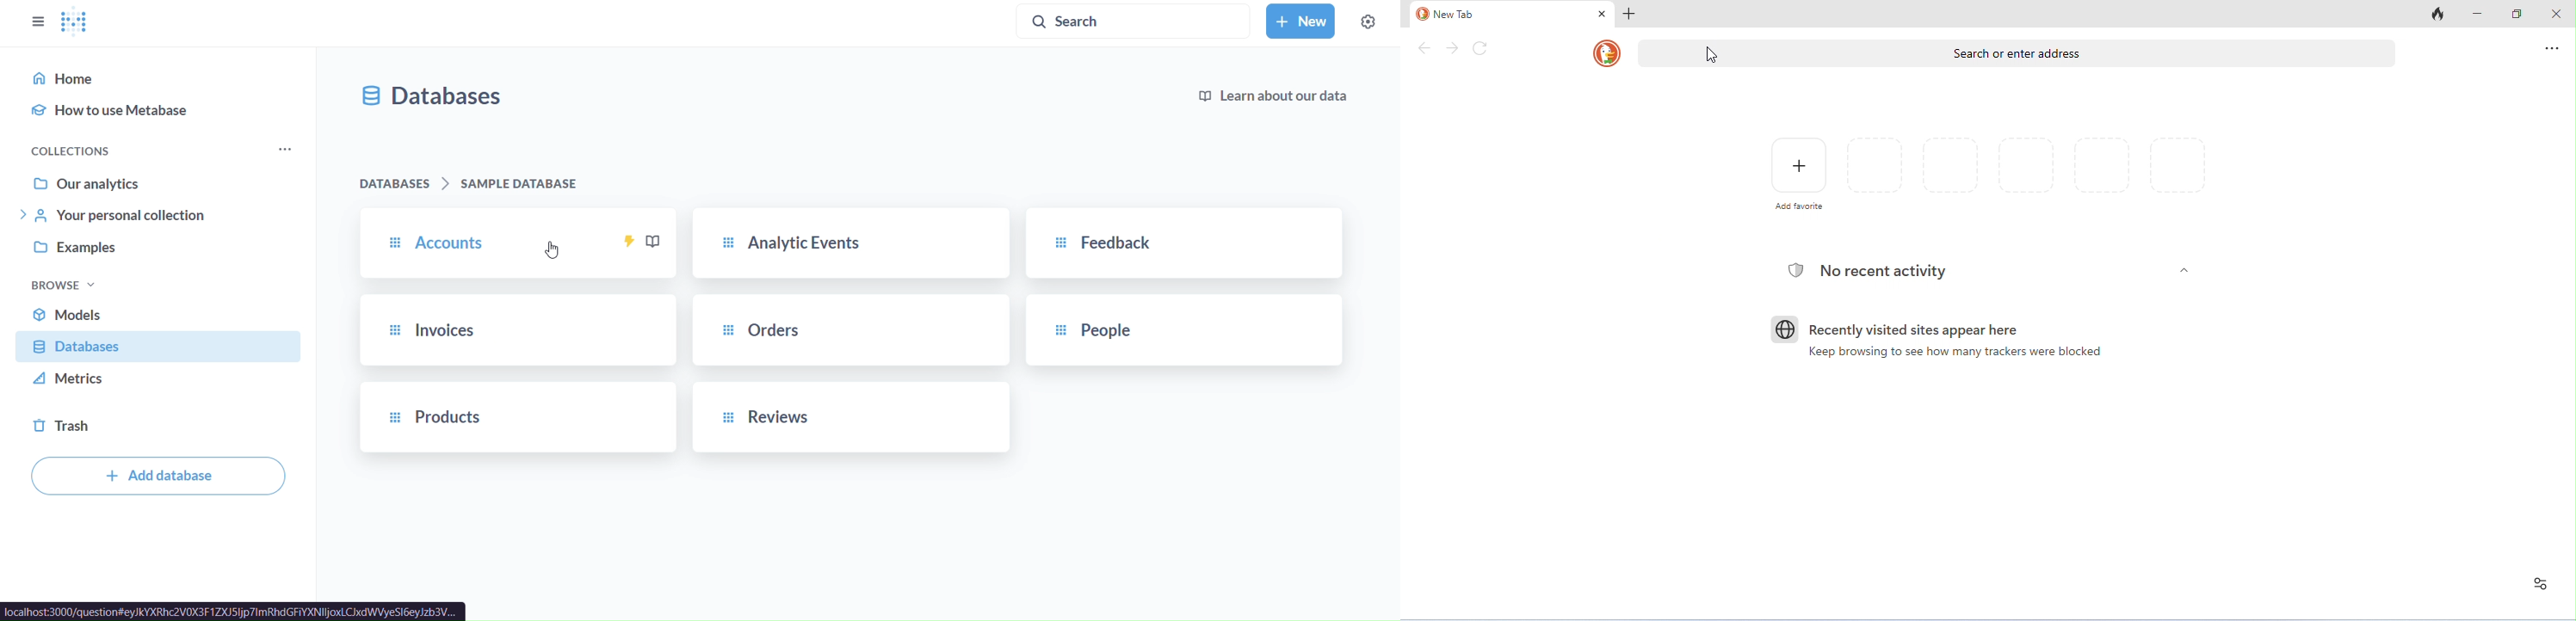  What do you see at coordinates (158, 383) in the screenshot?
I see `metrics` at bounding box center [158, 383].